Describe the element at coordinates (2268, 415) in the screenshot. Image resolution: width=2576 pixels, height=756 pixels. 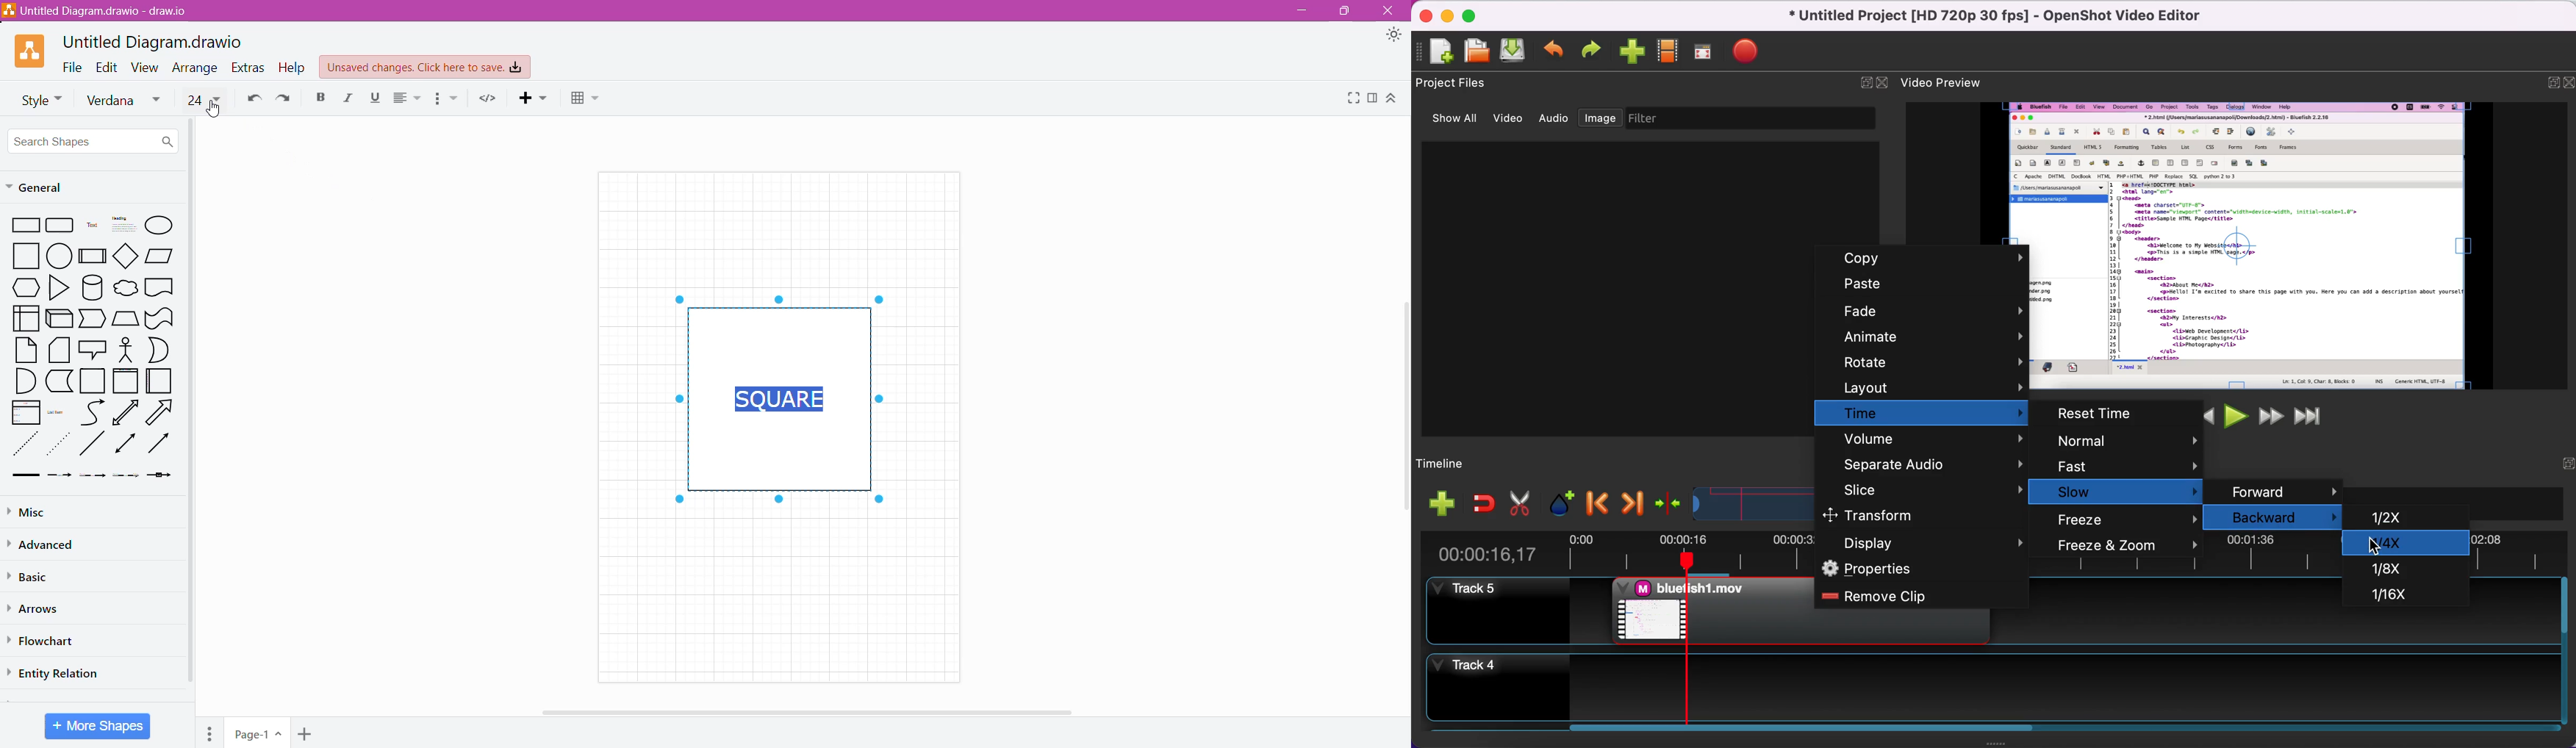
I see `fast forward` at that location.